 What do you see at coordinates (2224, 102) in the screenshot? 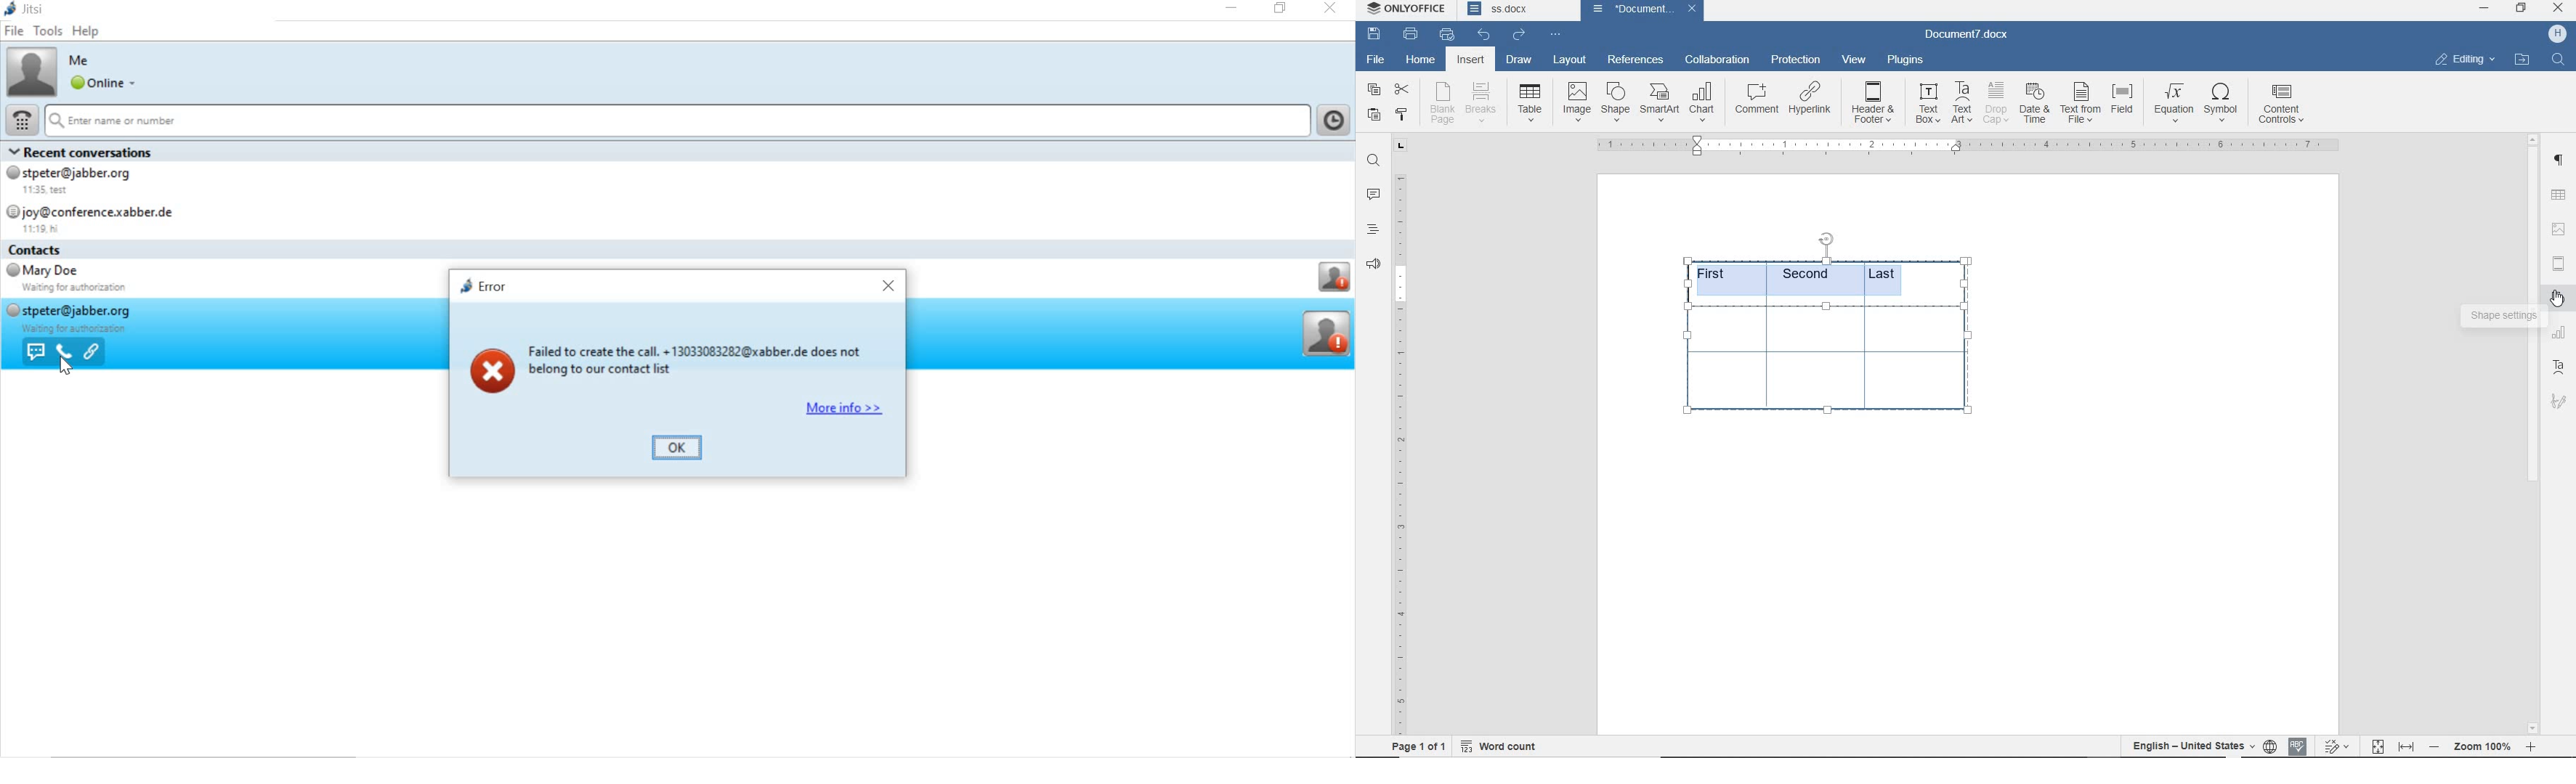
I see `symbol` at bounding box center [2224, 102].